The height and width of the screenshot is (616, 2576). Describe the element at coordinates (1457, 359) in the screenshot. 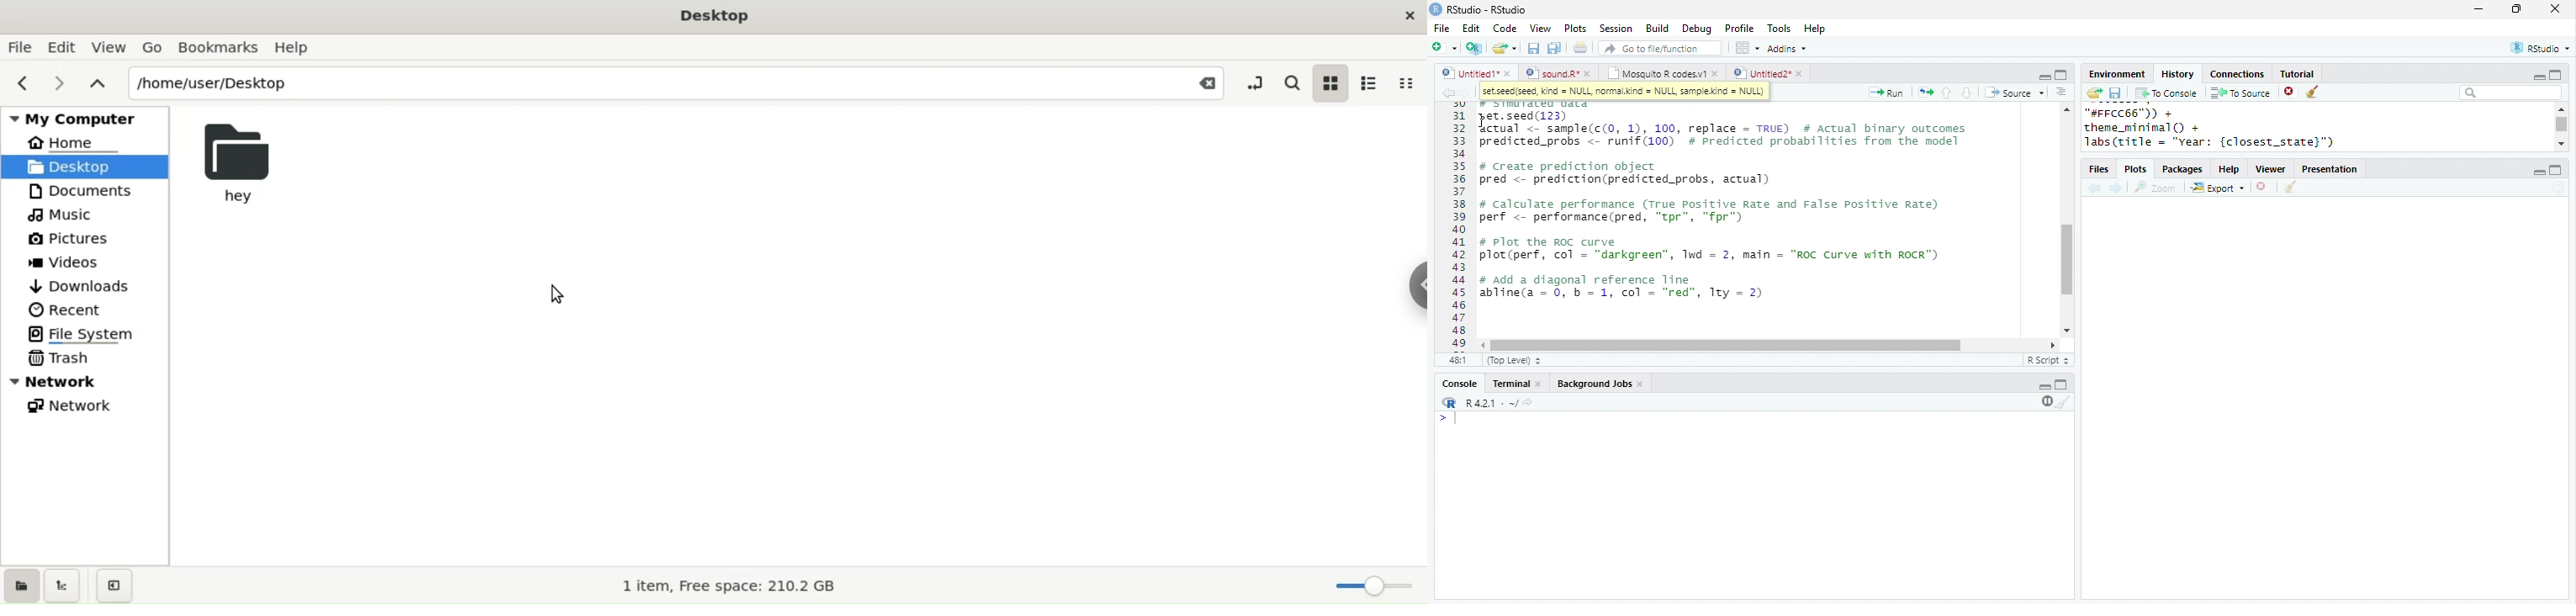

I see `48:1` at that location.